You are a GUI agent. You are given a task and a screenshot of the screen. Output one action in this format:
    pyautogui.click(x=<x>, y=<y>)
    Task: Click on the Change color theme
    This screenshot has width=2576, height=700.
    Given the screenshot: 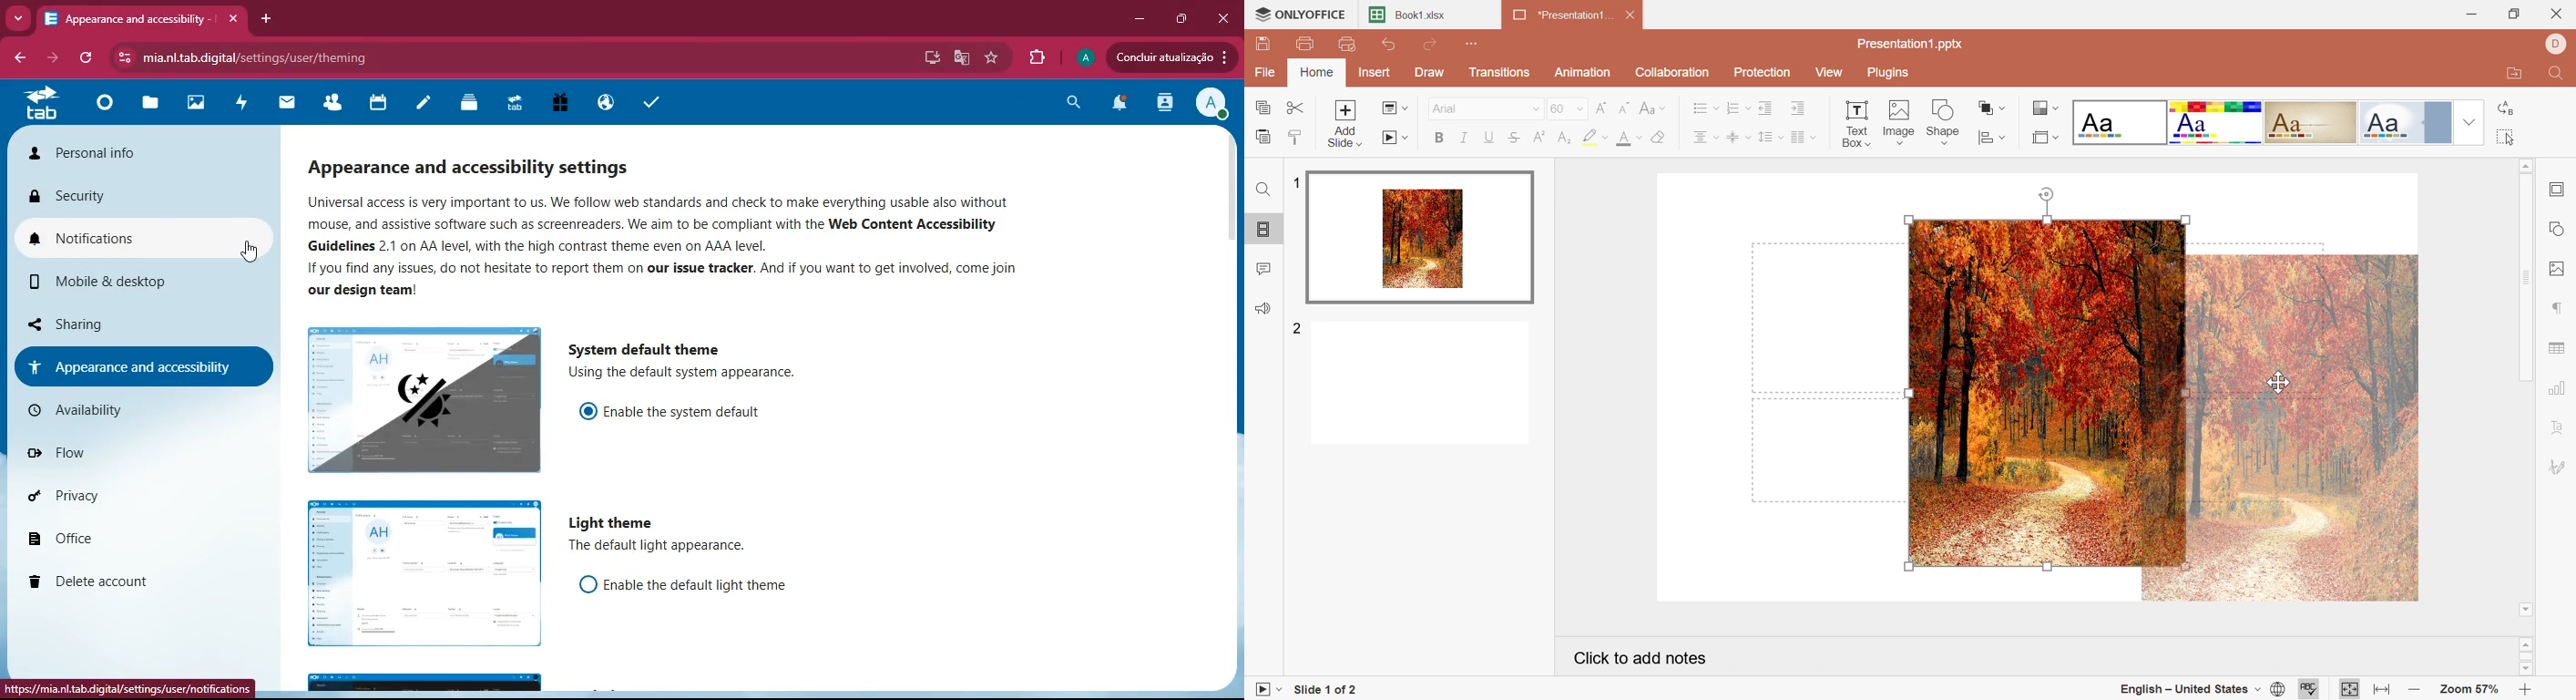 What is the action you would take?
    pyautogui.click(x=2046, y=107)
    